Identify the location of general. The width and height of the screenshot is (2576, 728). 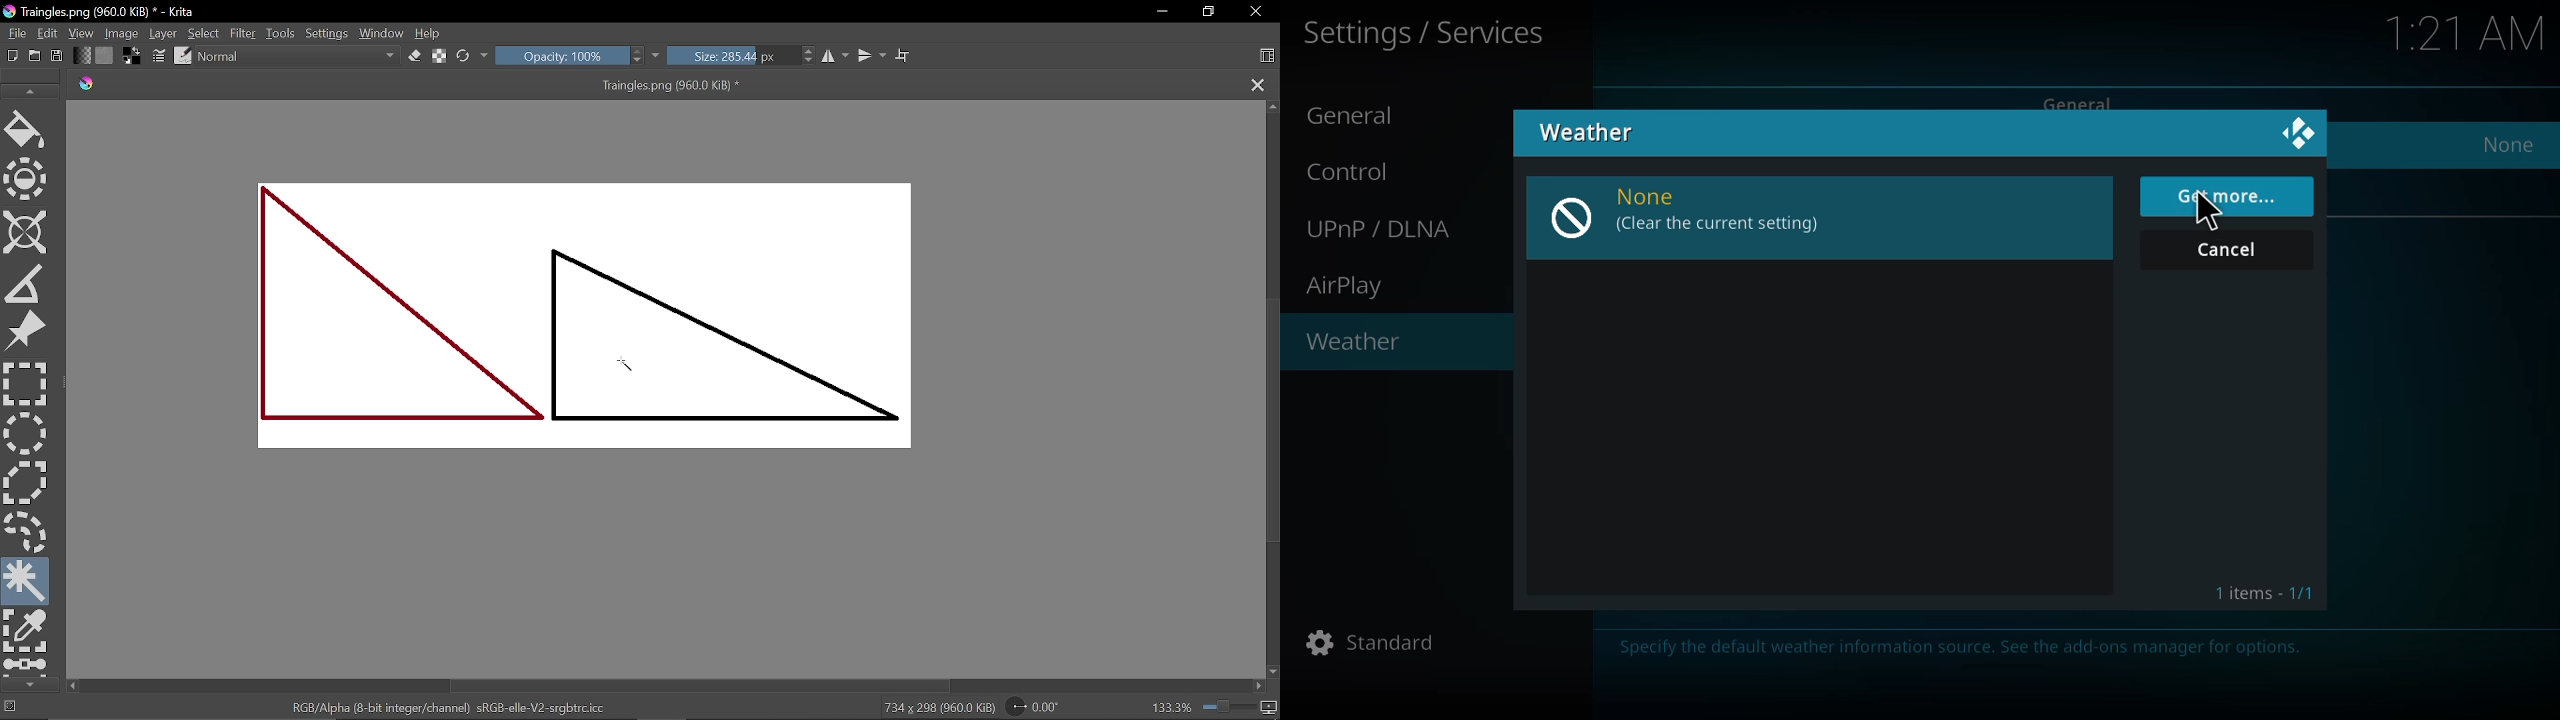
(2082, 100).